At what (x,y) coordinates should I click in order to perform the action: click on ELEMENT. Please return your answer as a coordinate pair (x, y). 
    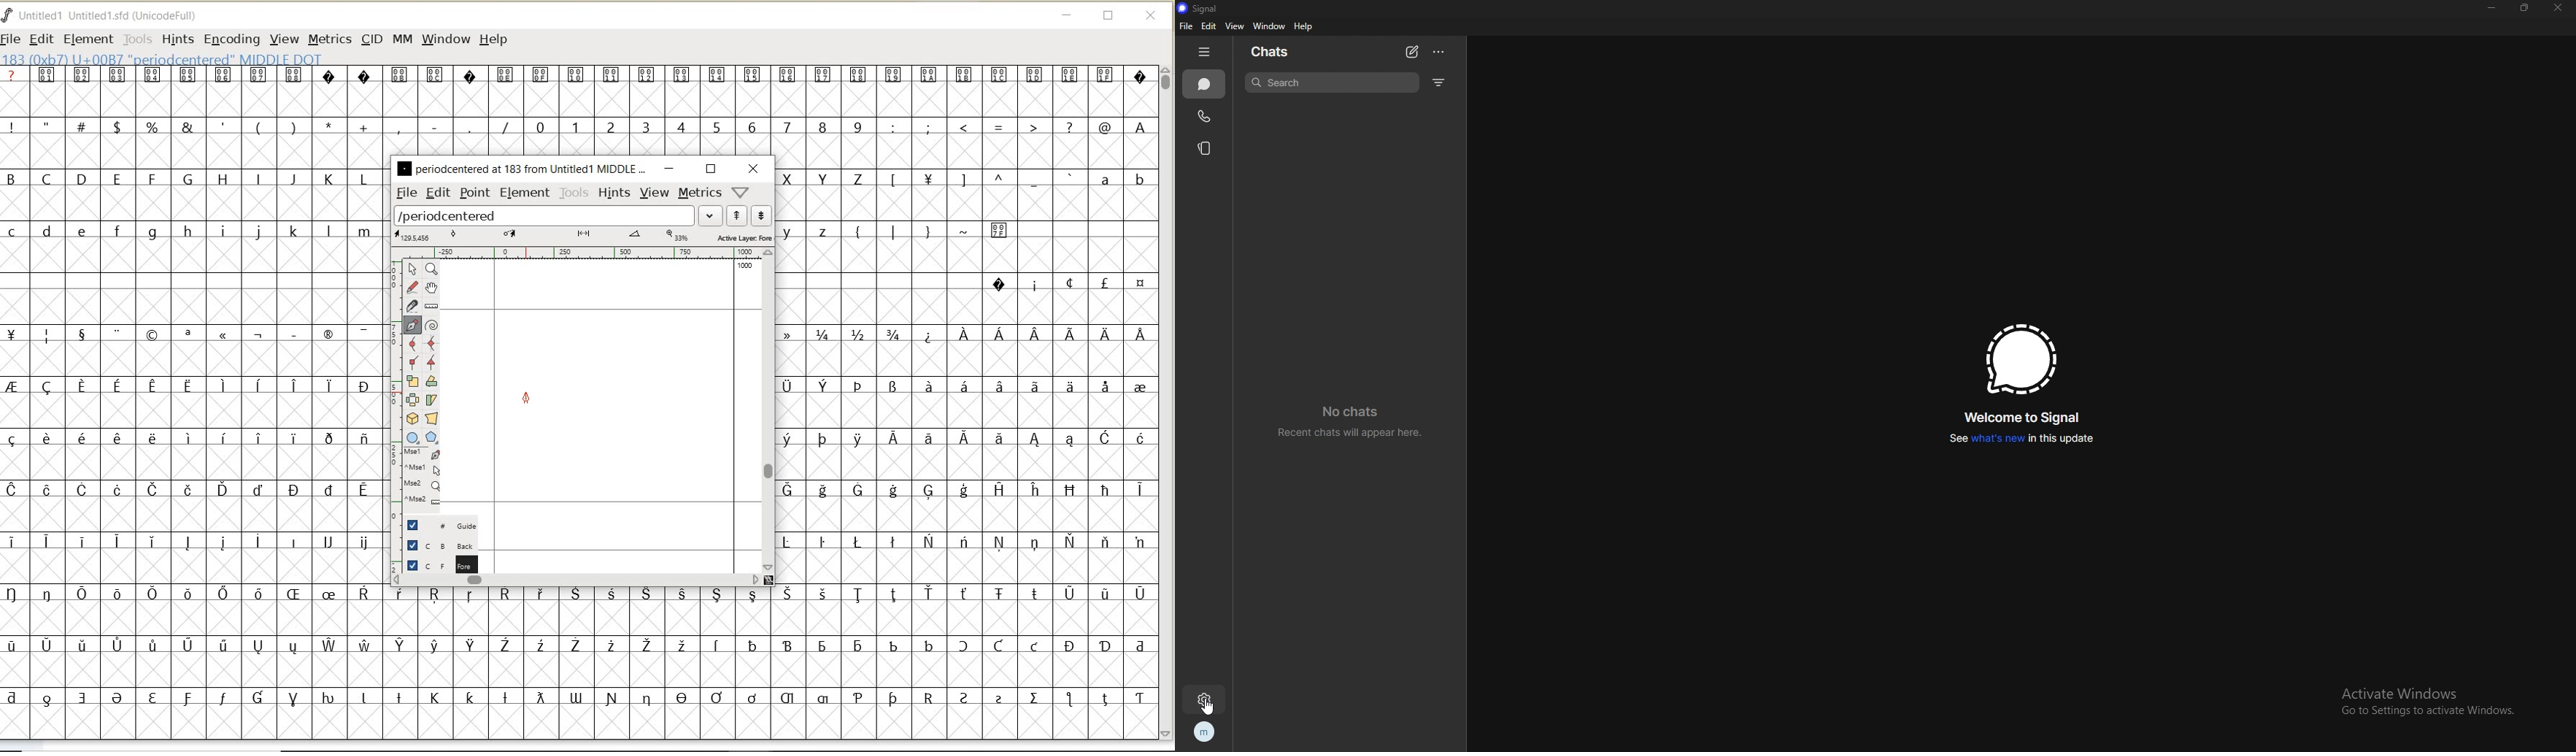
    Looking at the image, I should click on (88, 39).